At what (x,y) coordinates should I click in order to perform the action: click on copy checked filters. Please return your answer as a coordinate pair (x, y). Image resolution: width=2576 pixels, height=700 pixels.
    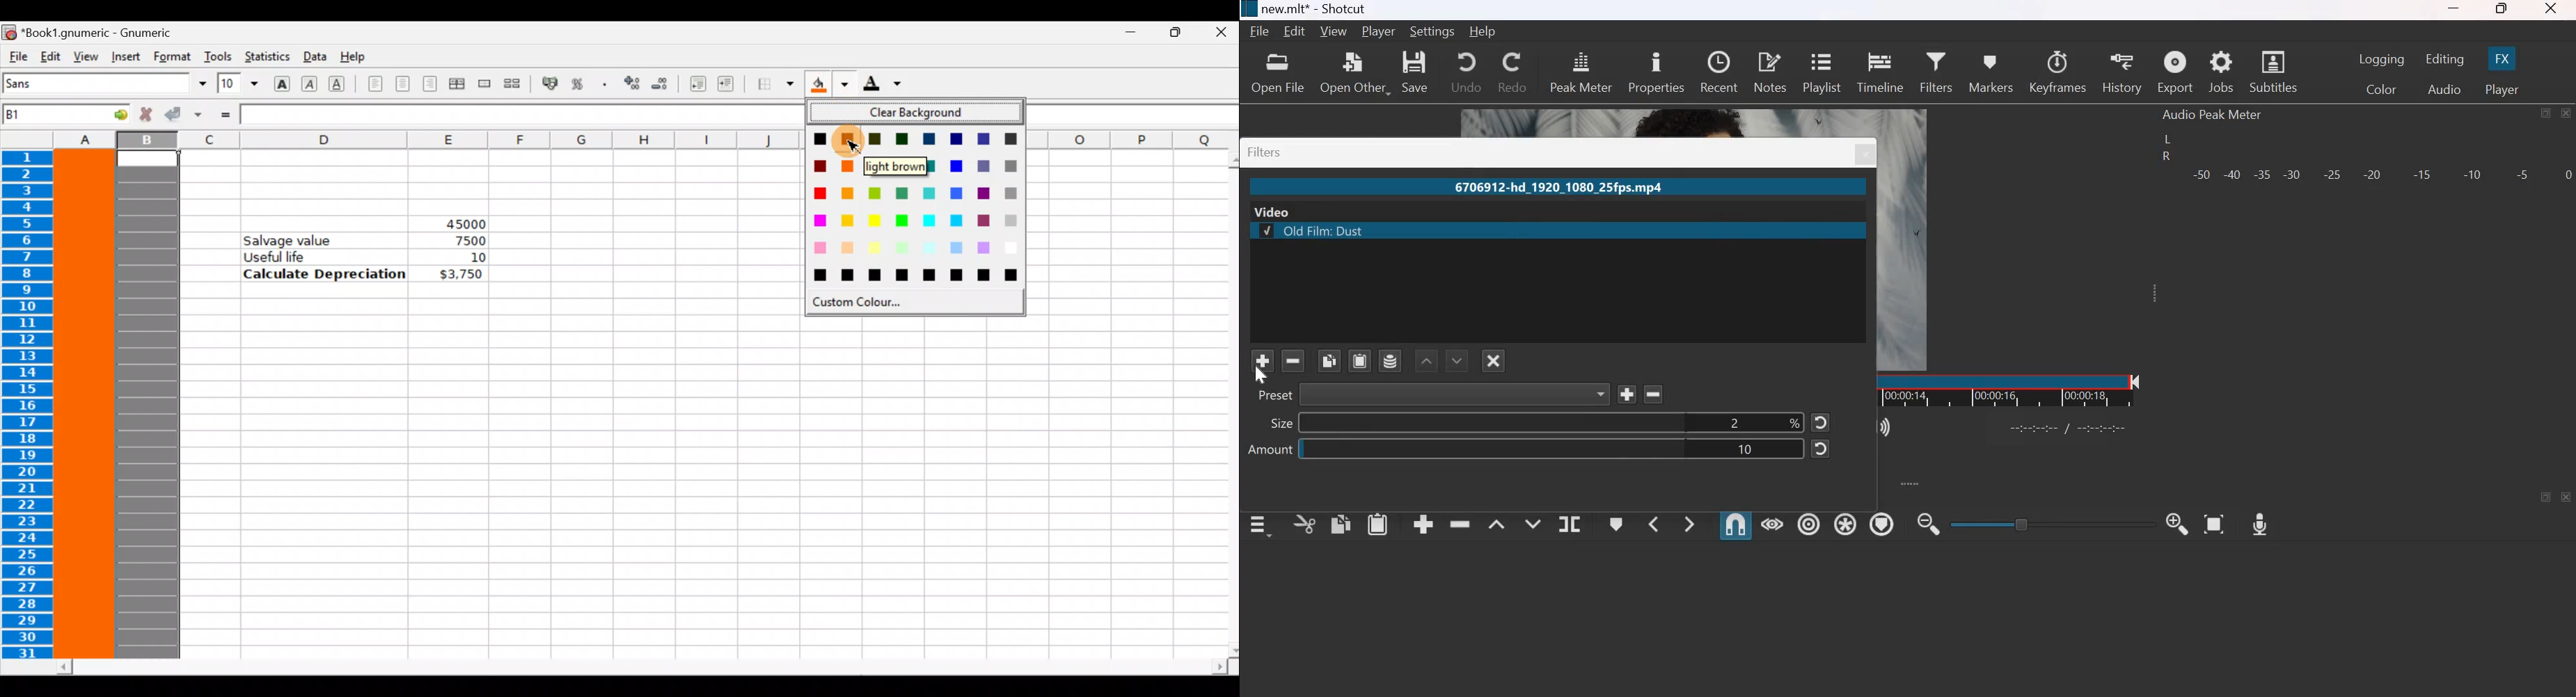
    Looking at the image, I should click on (1329, 361).